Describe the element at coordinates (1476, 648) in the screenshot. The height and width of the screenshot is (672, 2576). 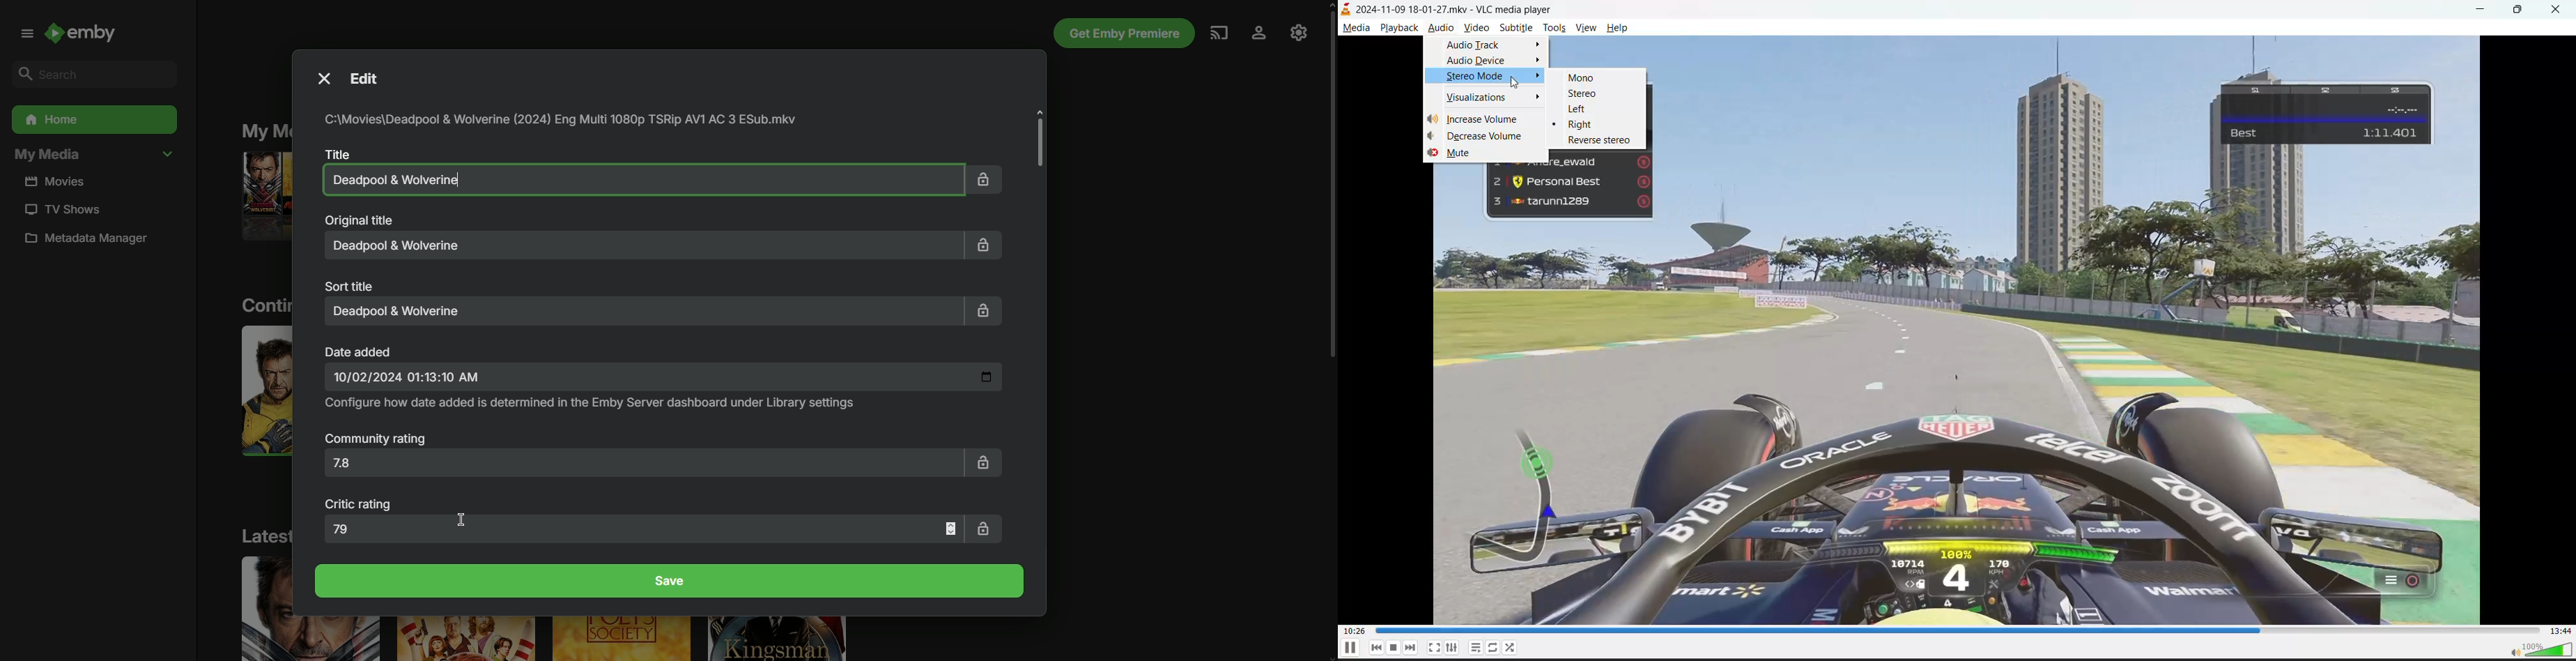
I see `playlists` at that location.